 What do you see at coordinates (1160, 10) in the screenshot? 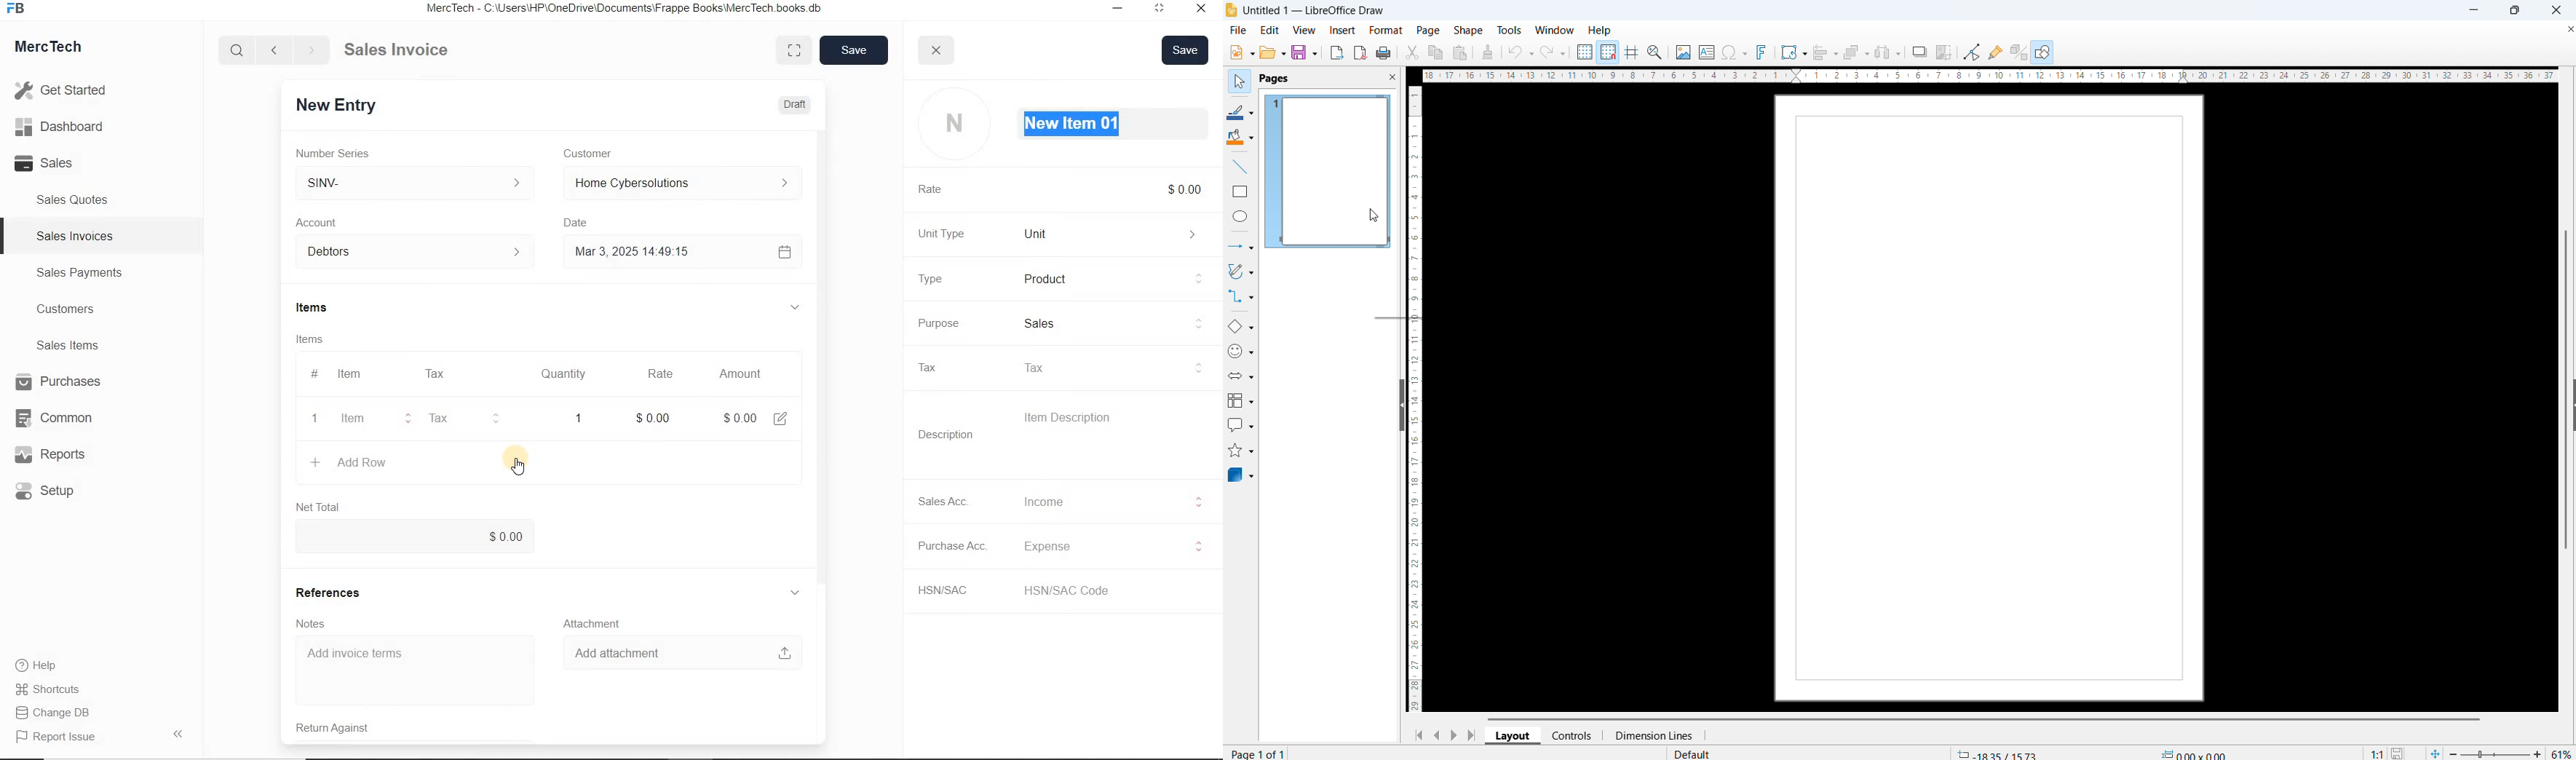
I see `Maximum` at bounding box center [1160, 10].